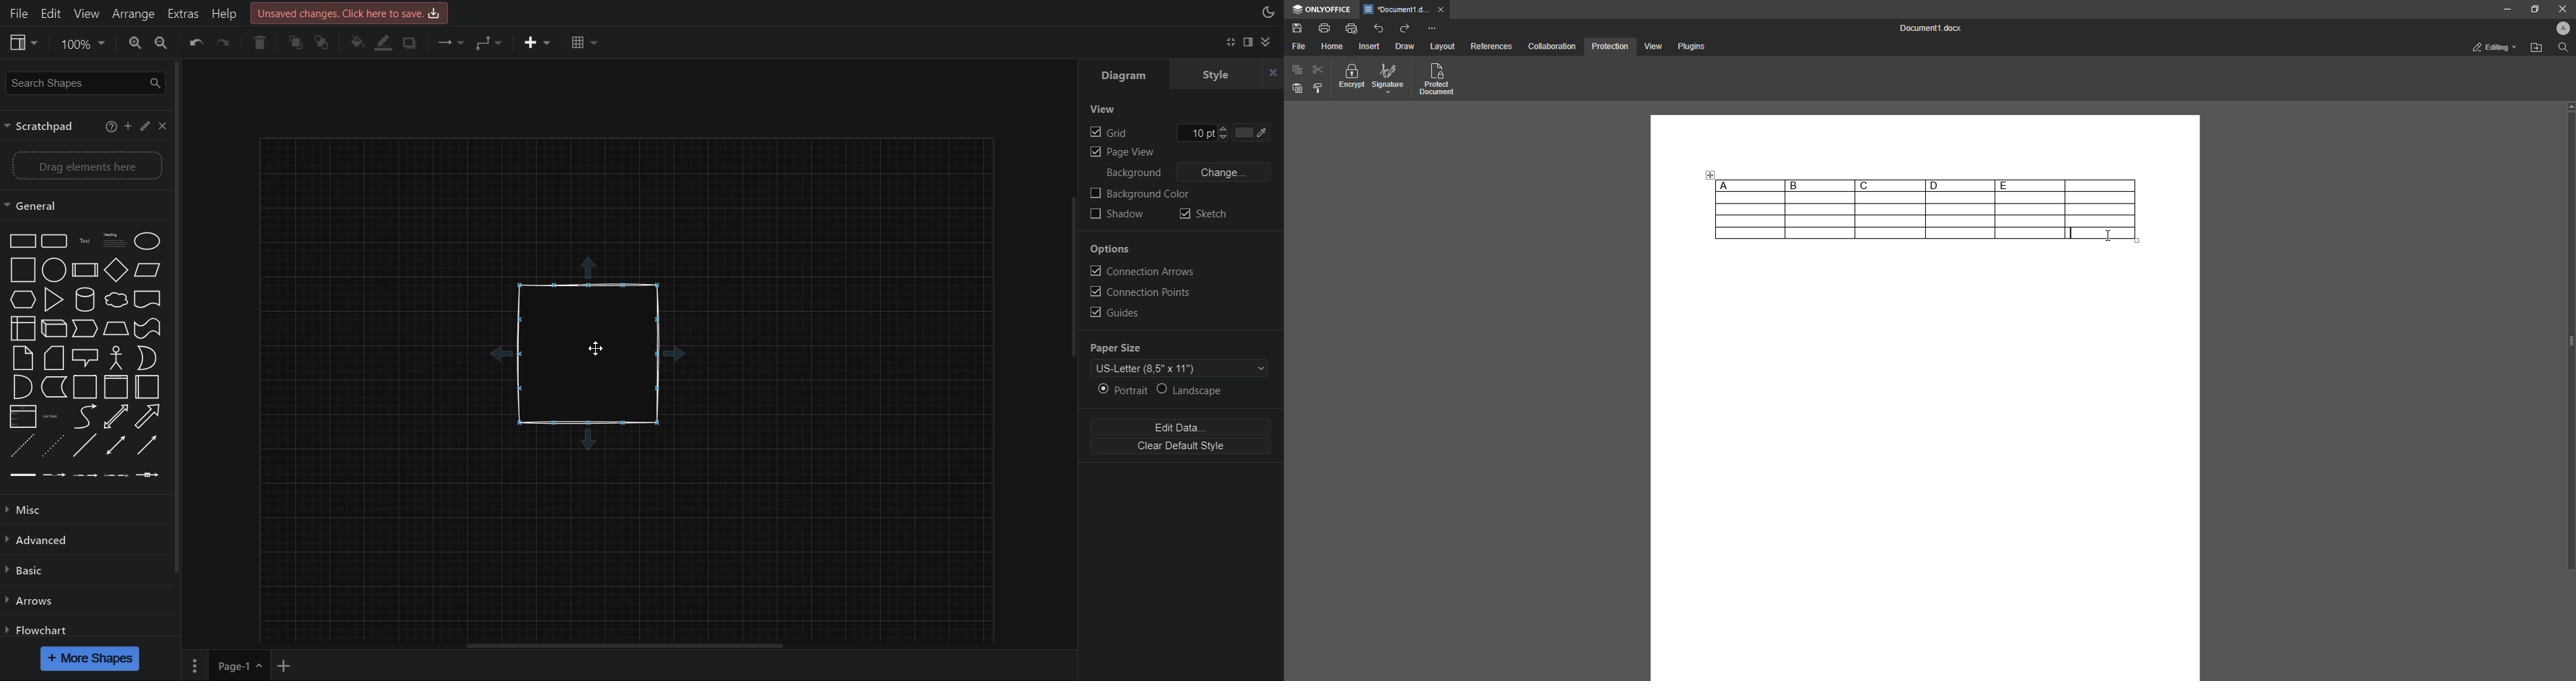 This screenshot has width=2576, height=700. Describe the element at coordinates (1145, 271) in the screenshot. I see `Connection Arrows` at that location.